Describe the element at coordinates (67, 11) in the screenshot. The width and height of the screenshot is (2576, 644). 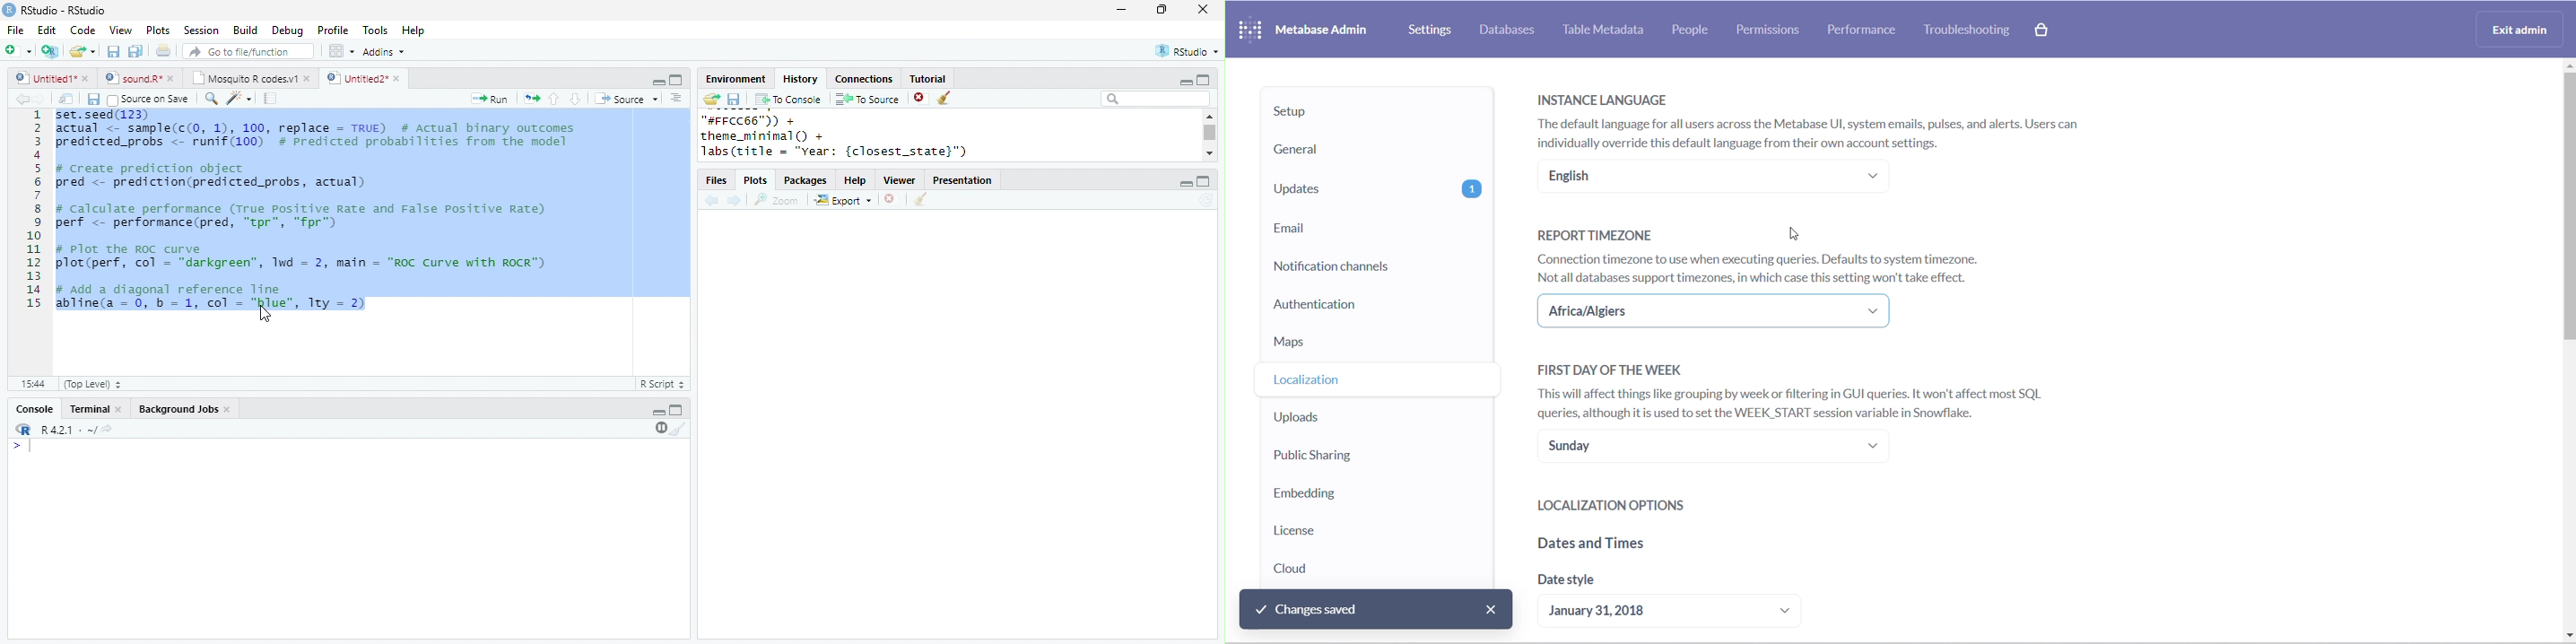
I see `RStudio-RStudio` at that location.